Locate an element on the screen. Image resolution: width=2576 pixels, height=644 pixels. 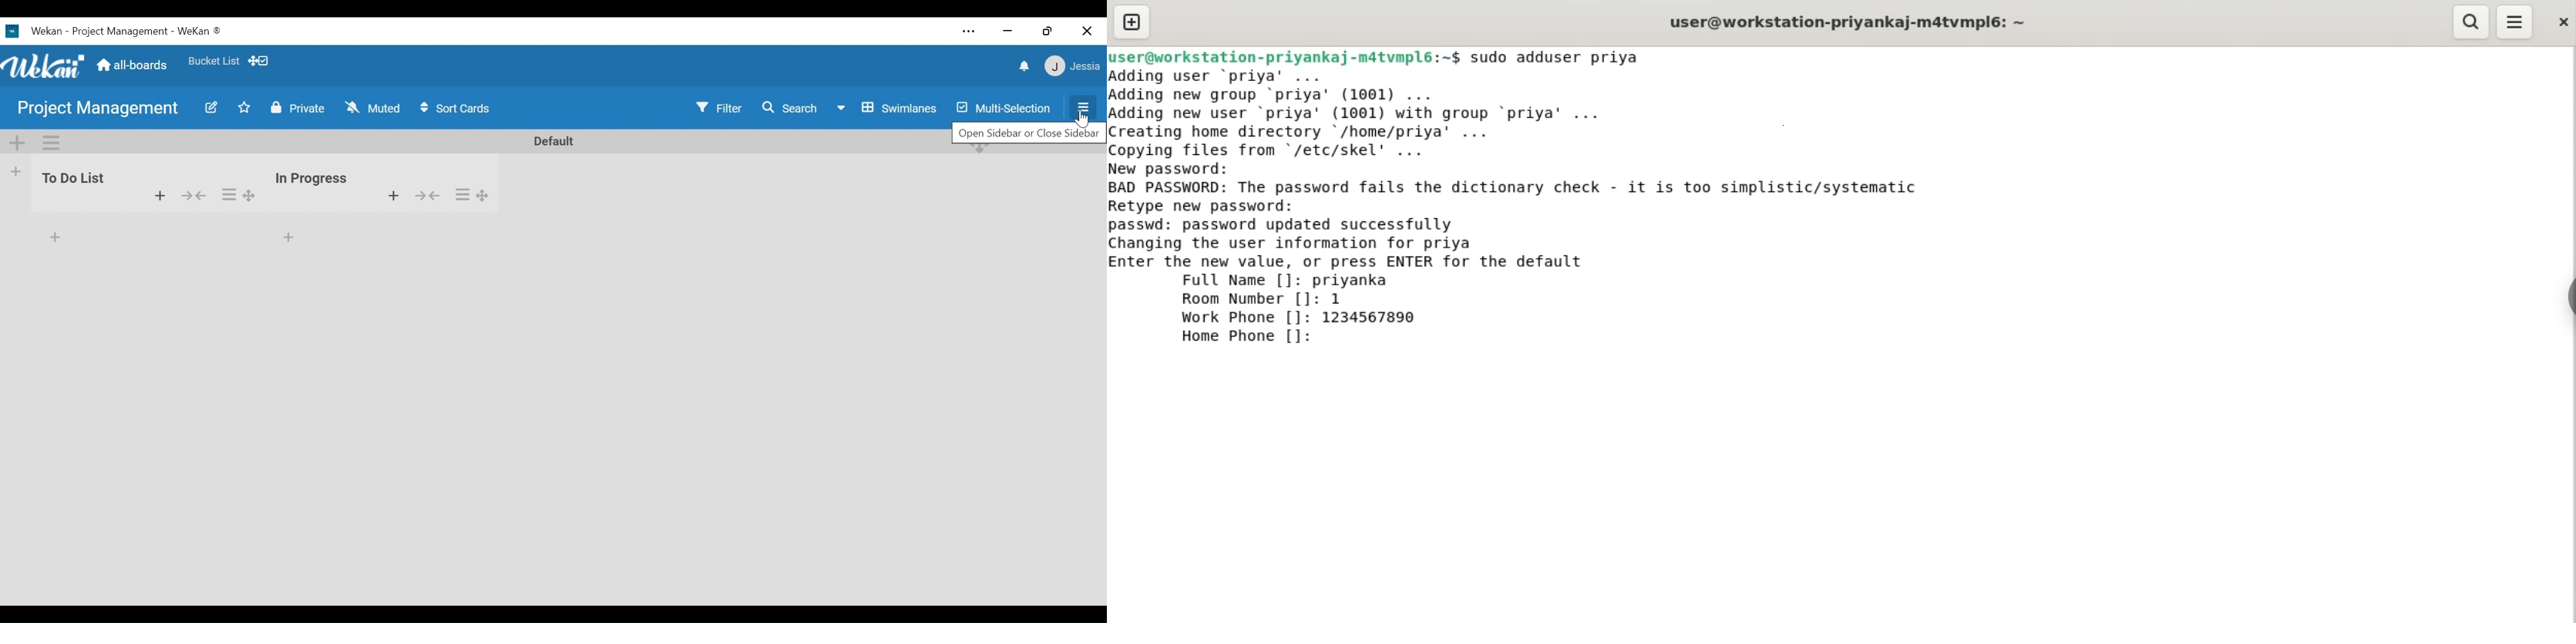
close is located at coordinates (2561, 18).